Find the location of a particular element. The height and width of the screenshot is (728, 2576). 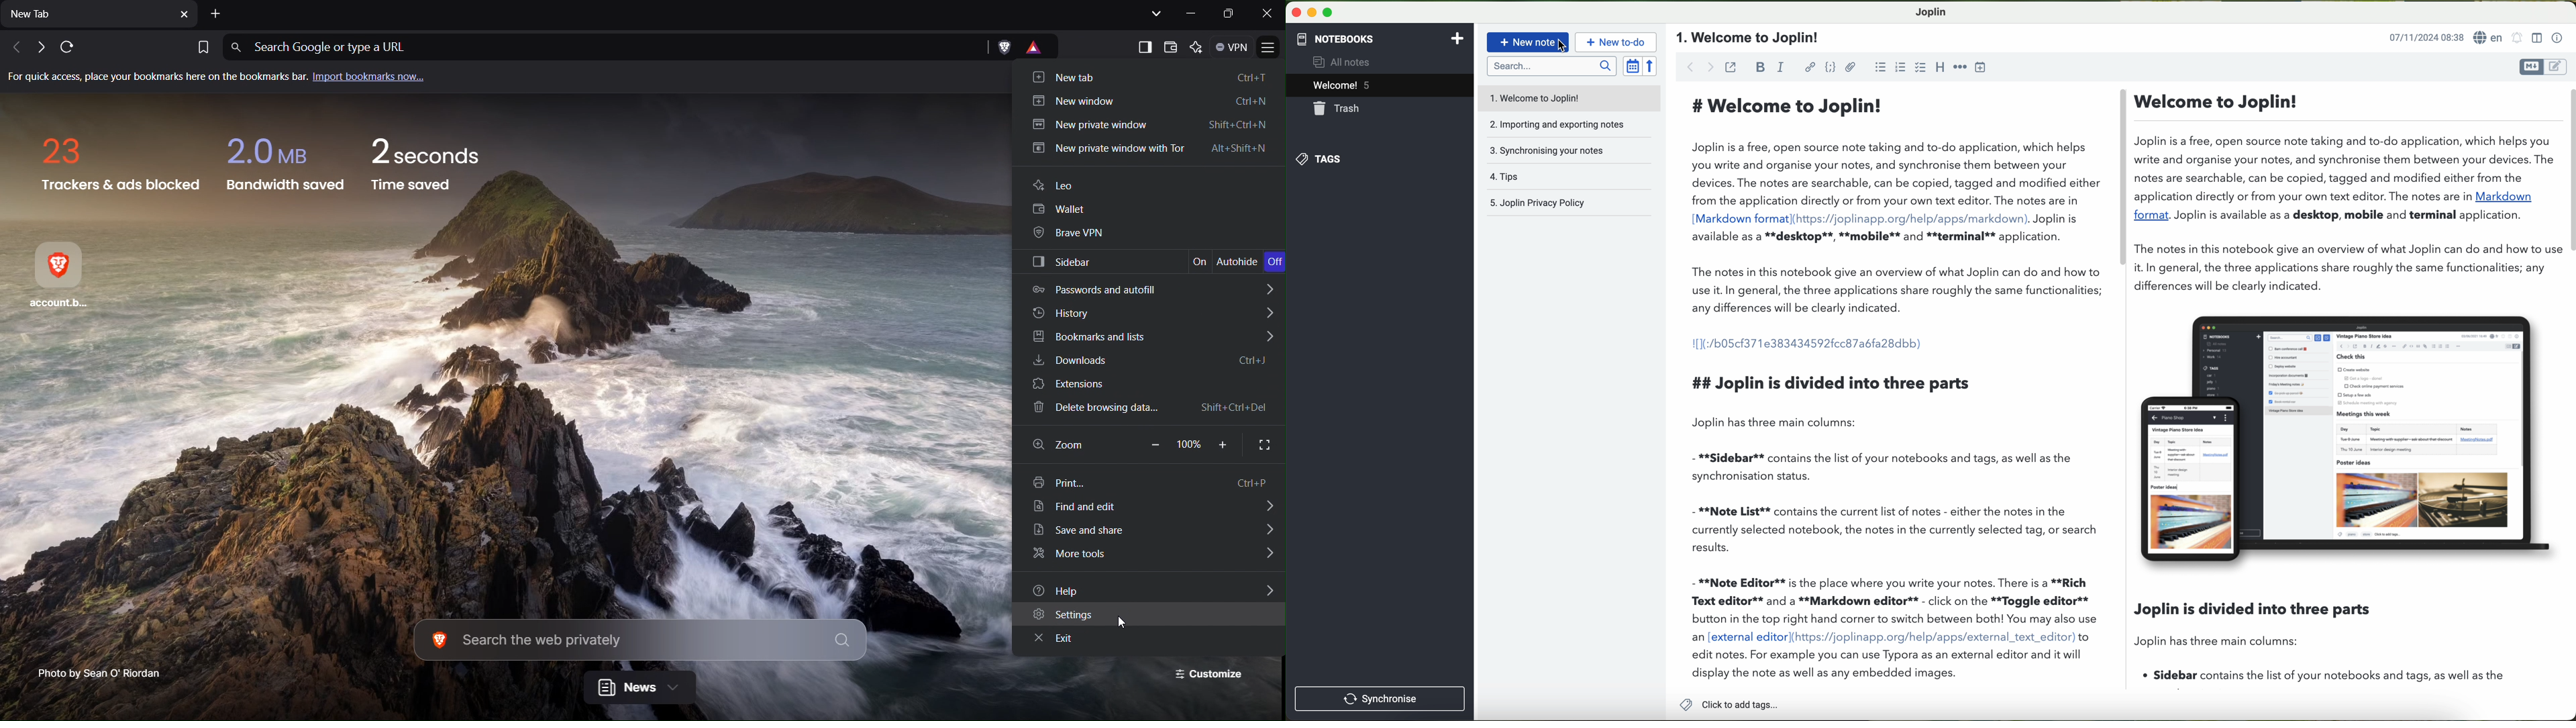

bulleted list is located at coordinates (1881, 67).